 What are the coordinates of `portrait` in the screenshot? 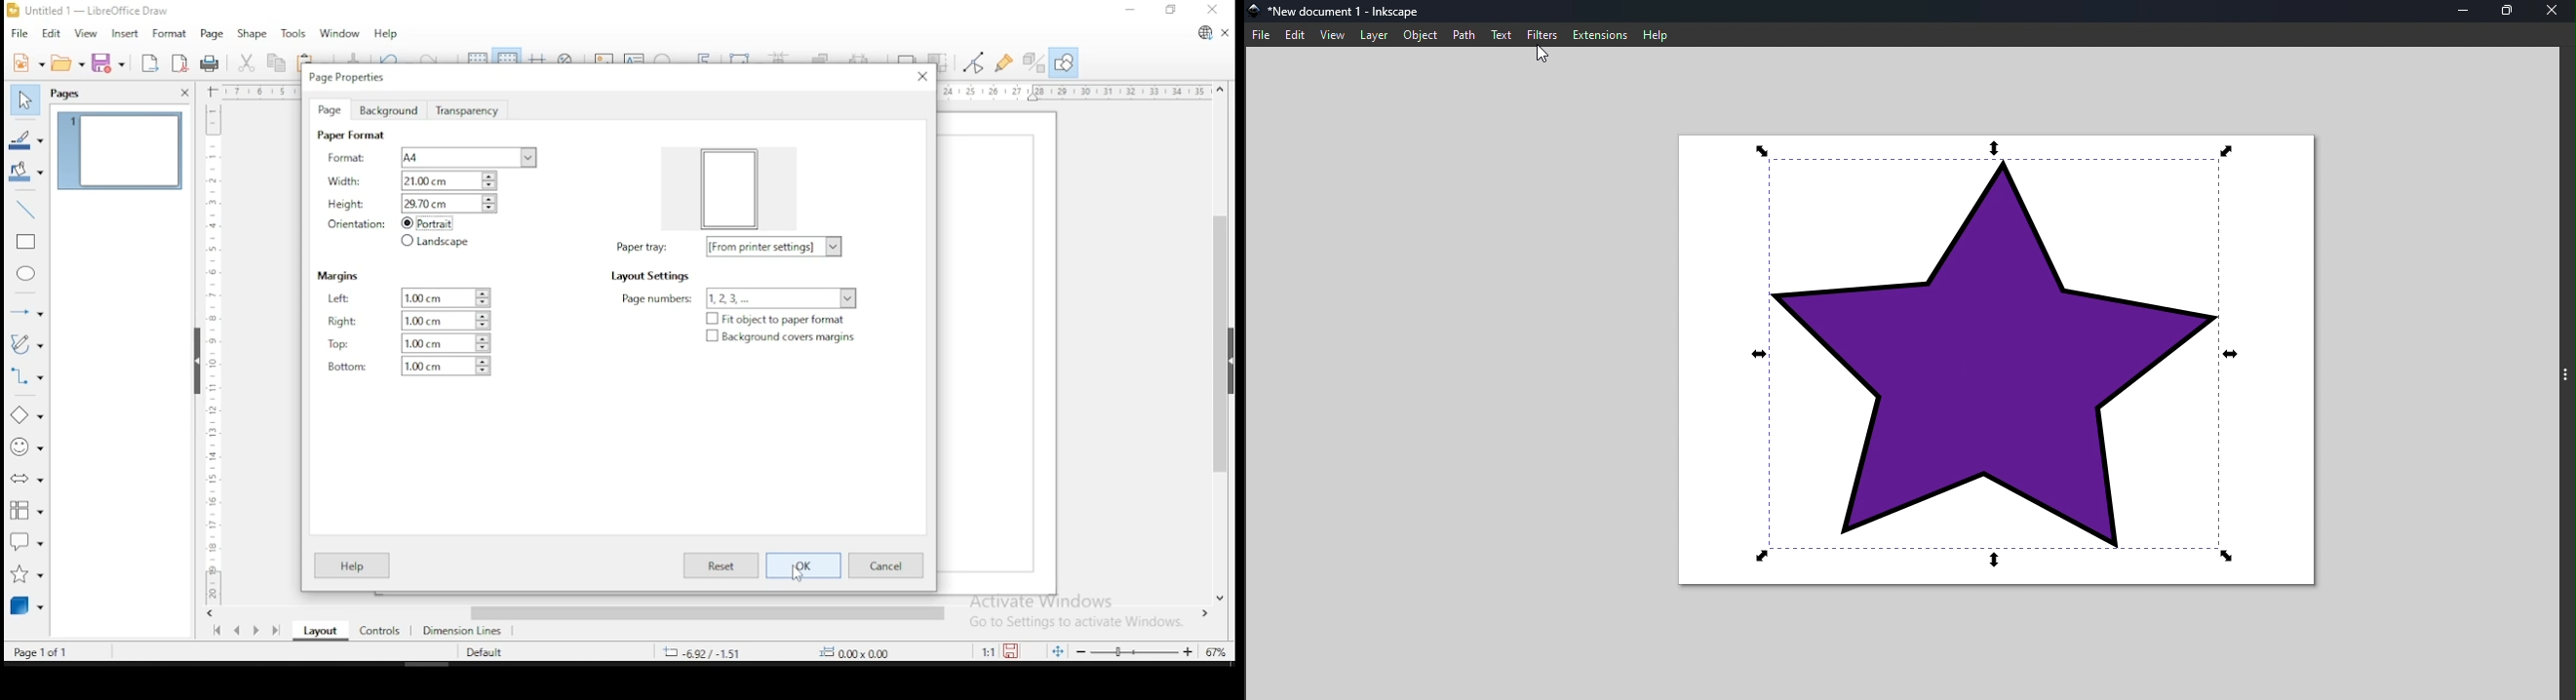 It's located at (432, 224).